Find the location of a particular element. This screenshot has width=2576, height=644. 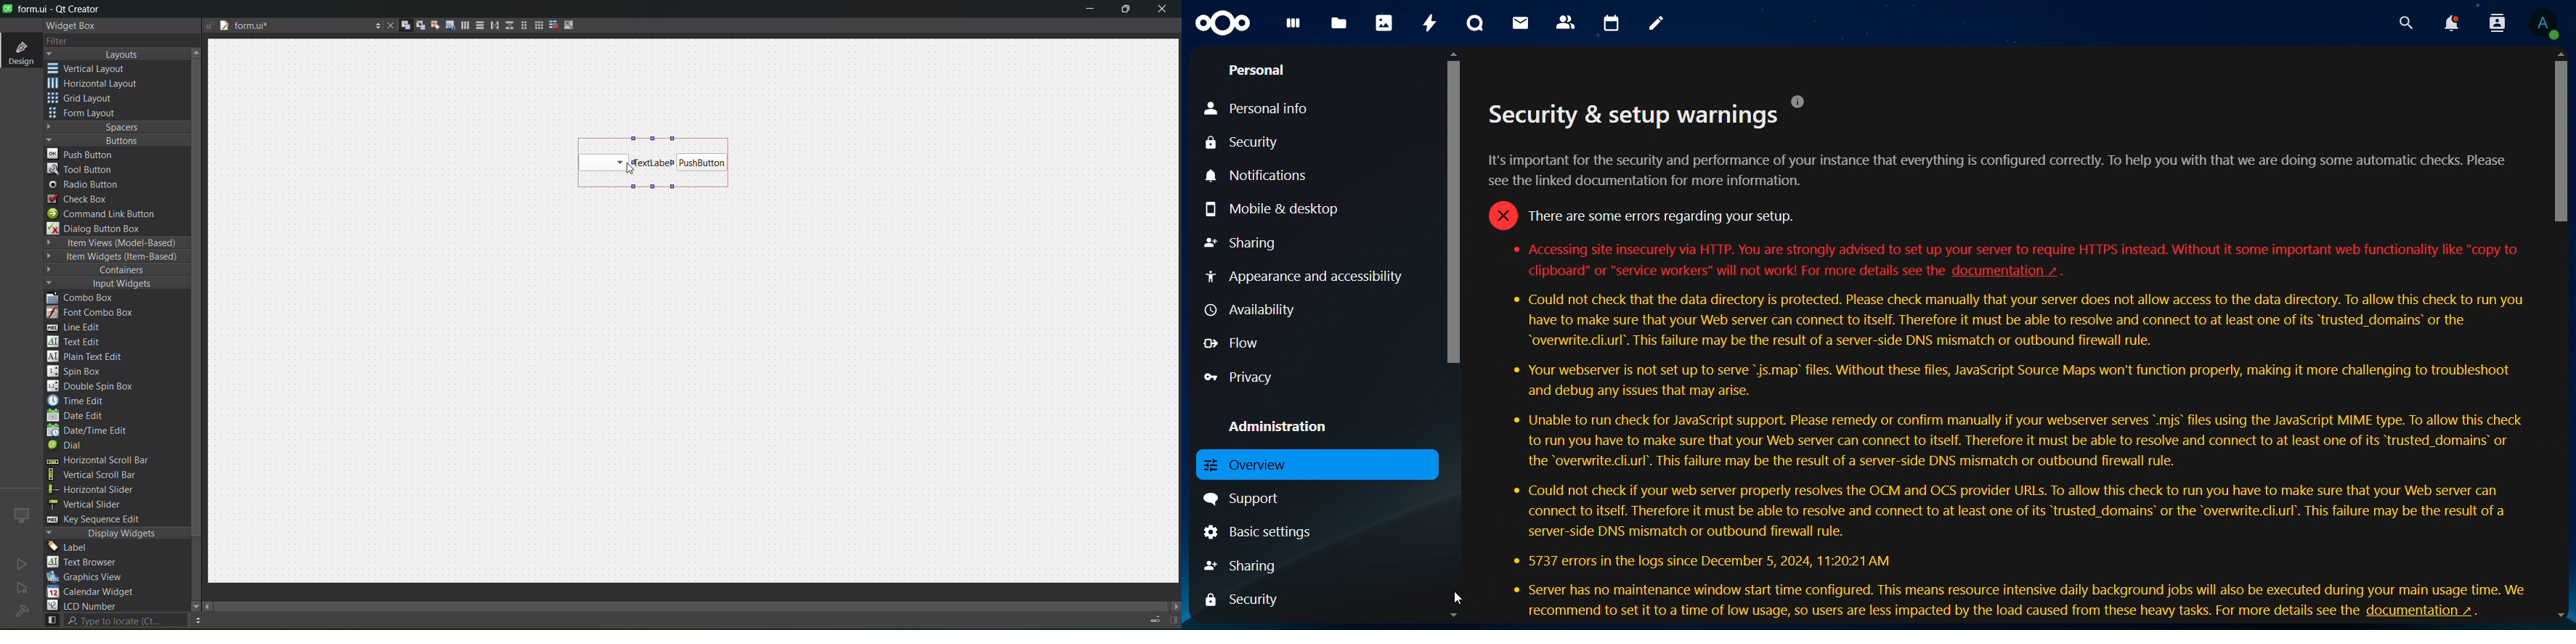

break layout is located at coordinates (550, 26).